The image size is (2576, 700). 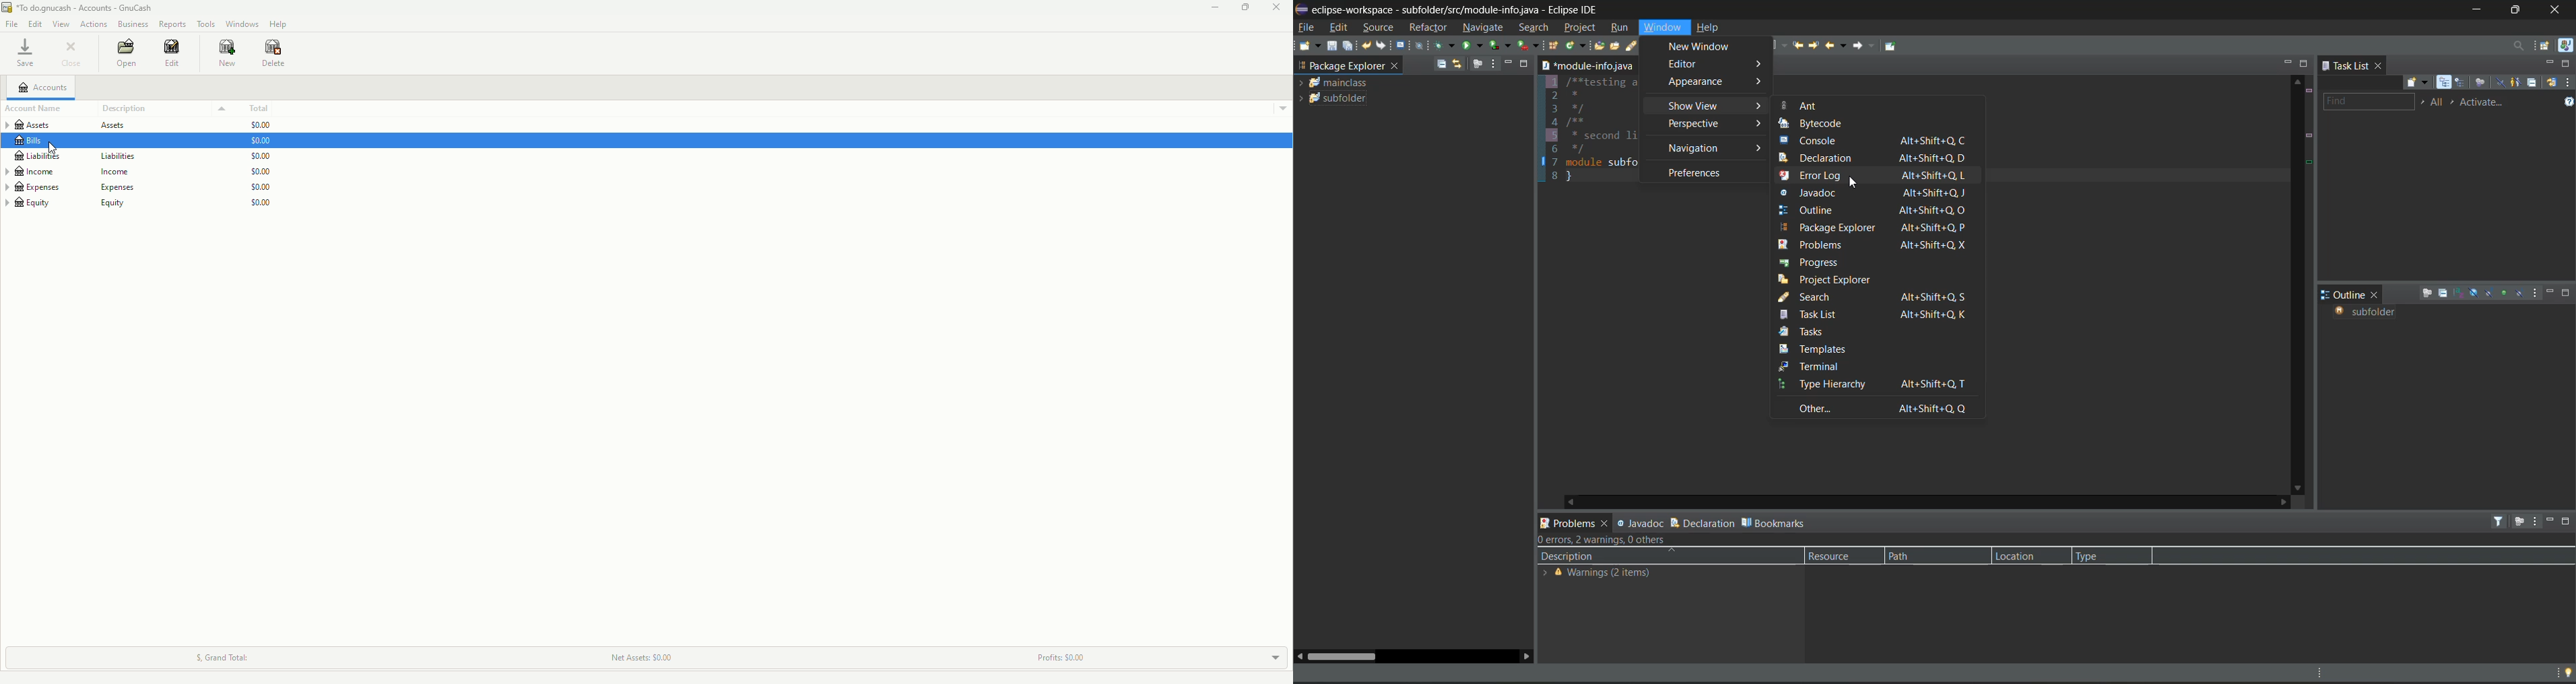 What do you see at coordinates (228, 54) in the screenshot?
I see `New` at bounding box center [228, 54].